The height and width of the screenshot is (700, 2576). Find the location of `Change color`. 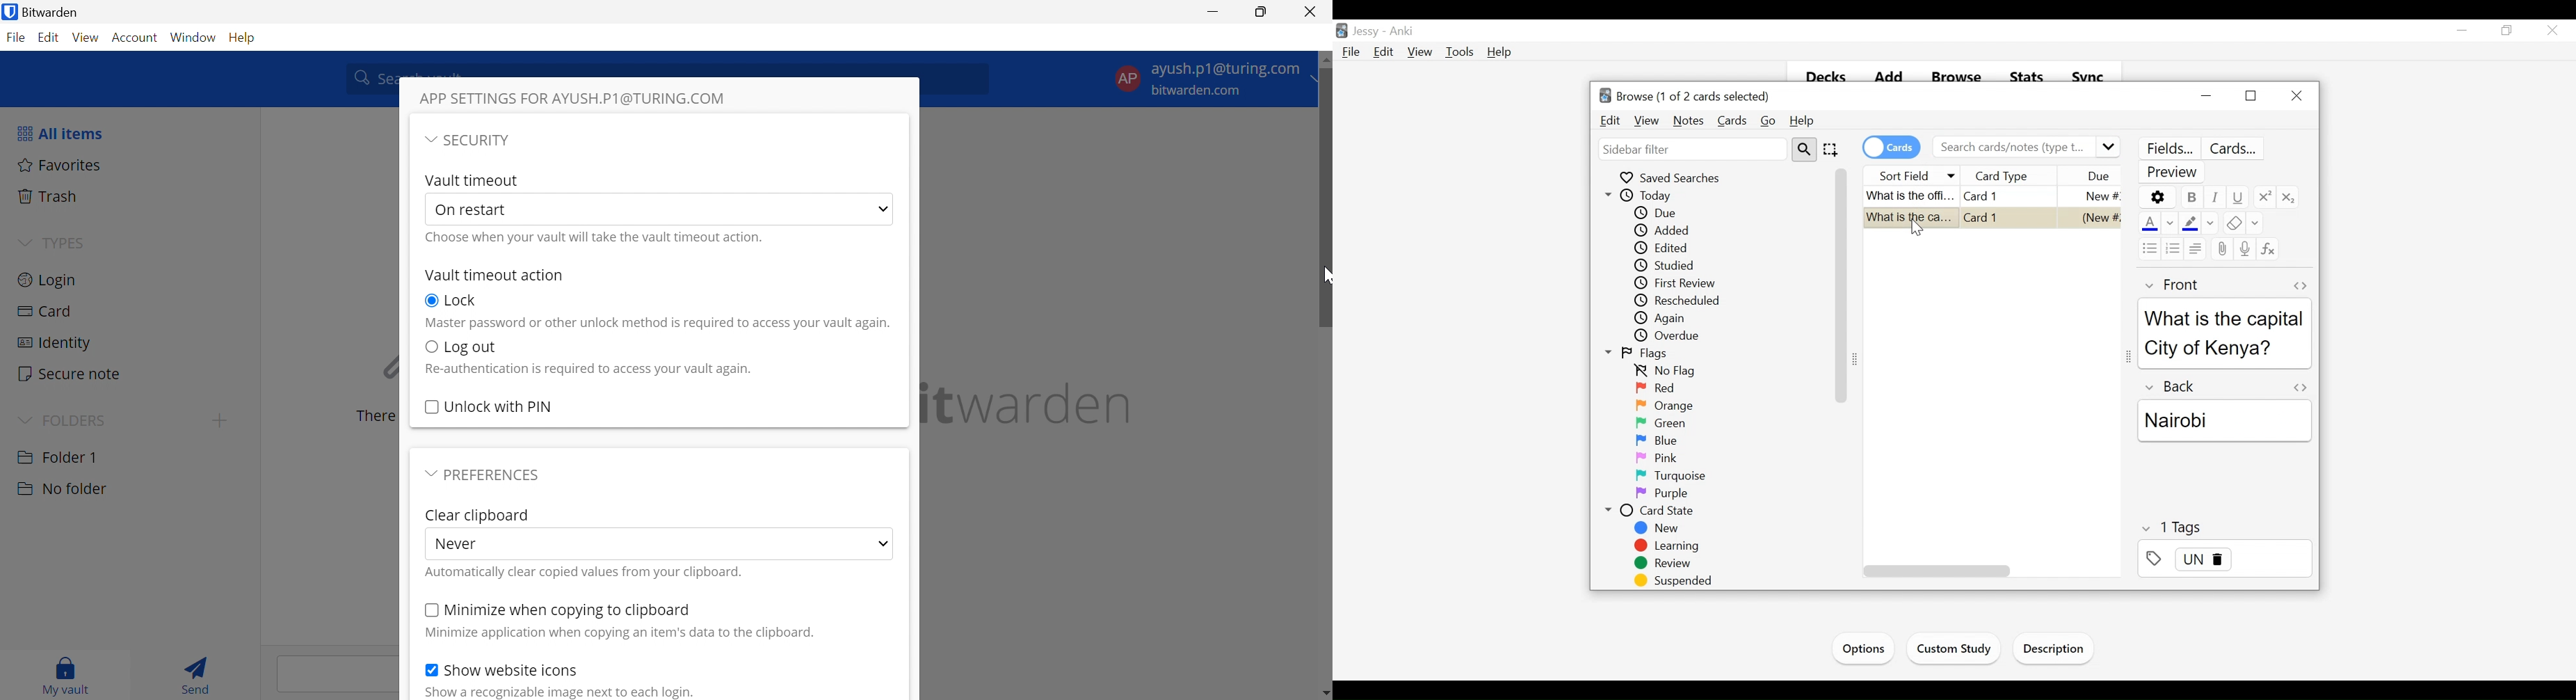

Change color is located at coordinates (2255, 224).